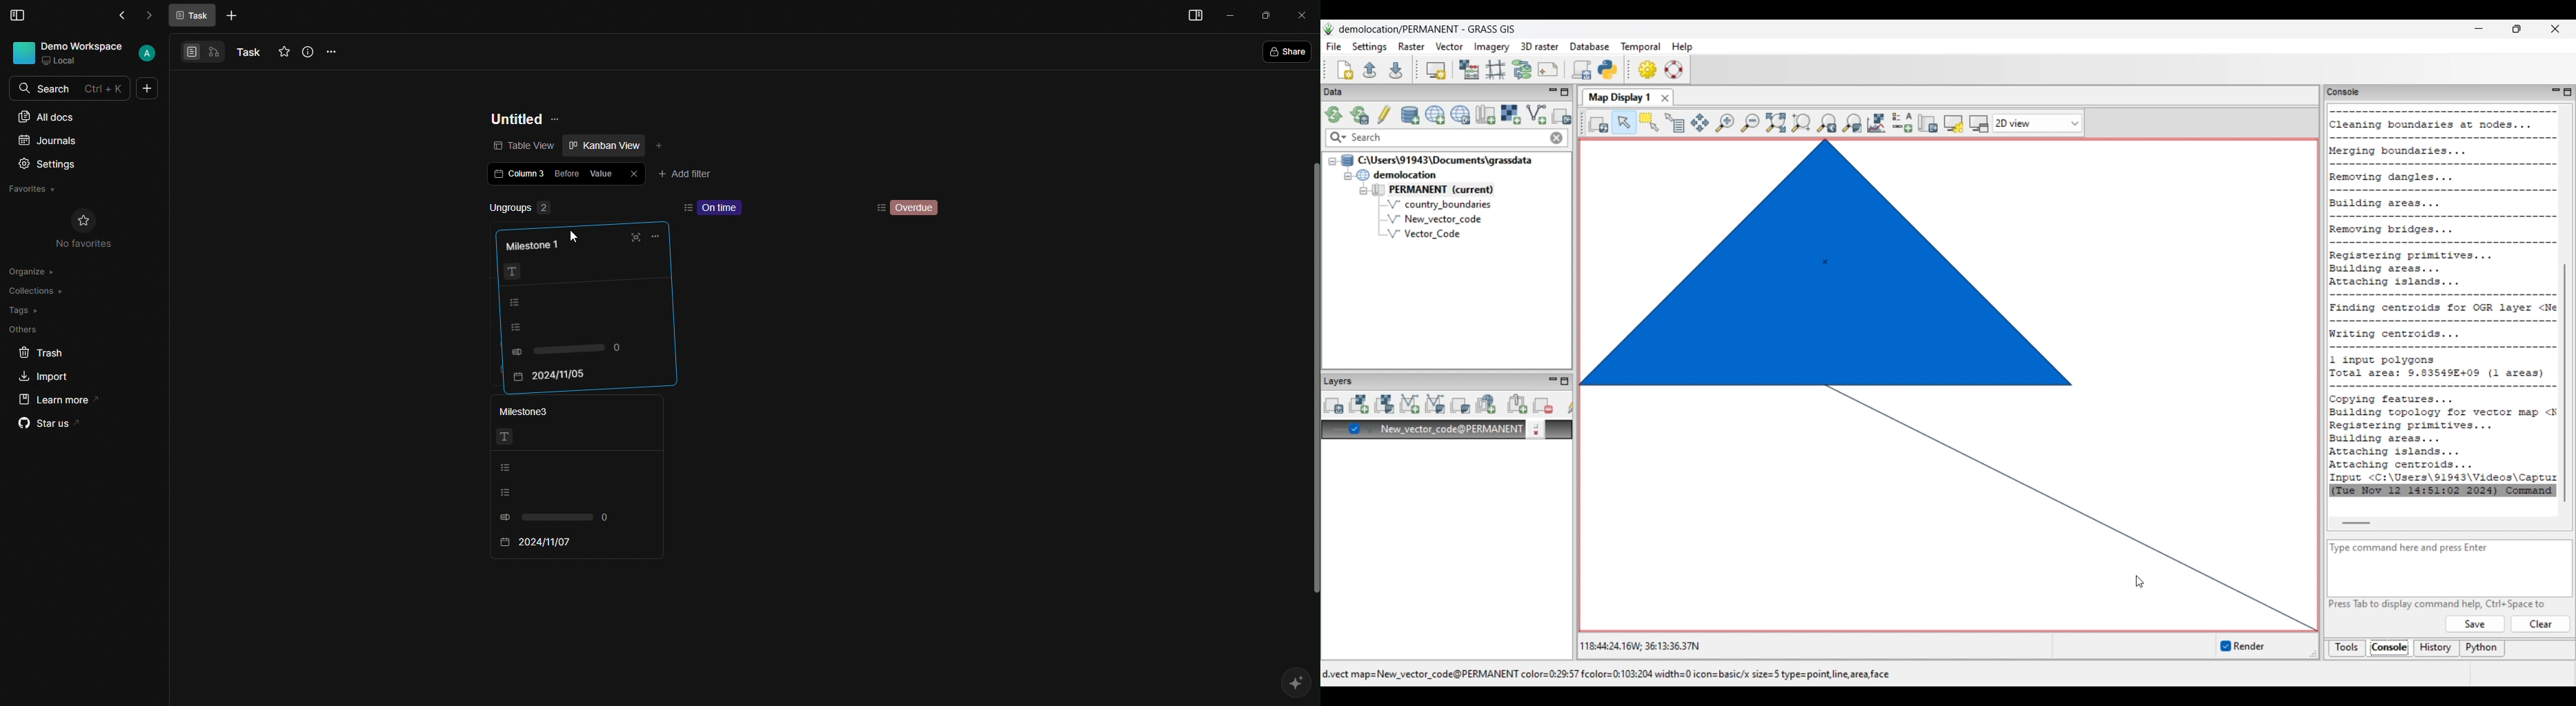 The width and height of the screenshot is (2576, 728). I want to click on Search, so click(71, 88).